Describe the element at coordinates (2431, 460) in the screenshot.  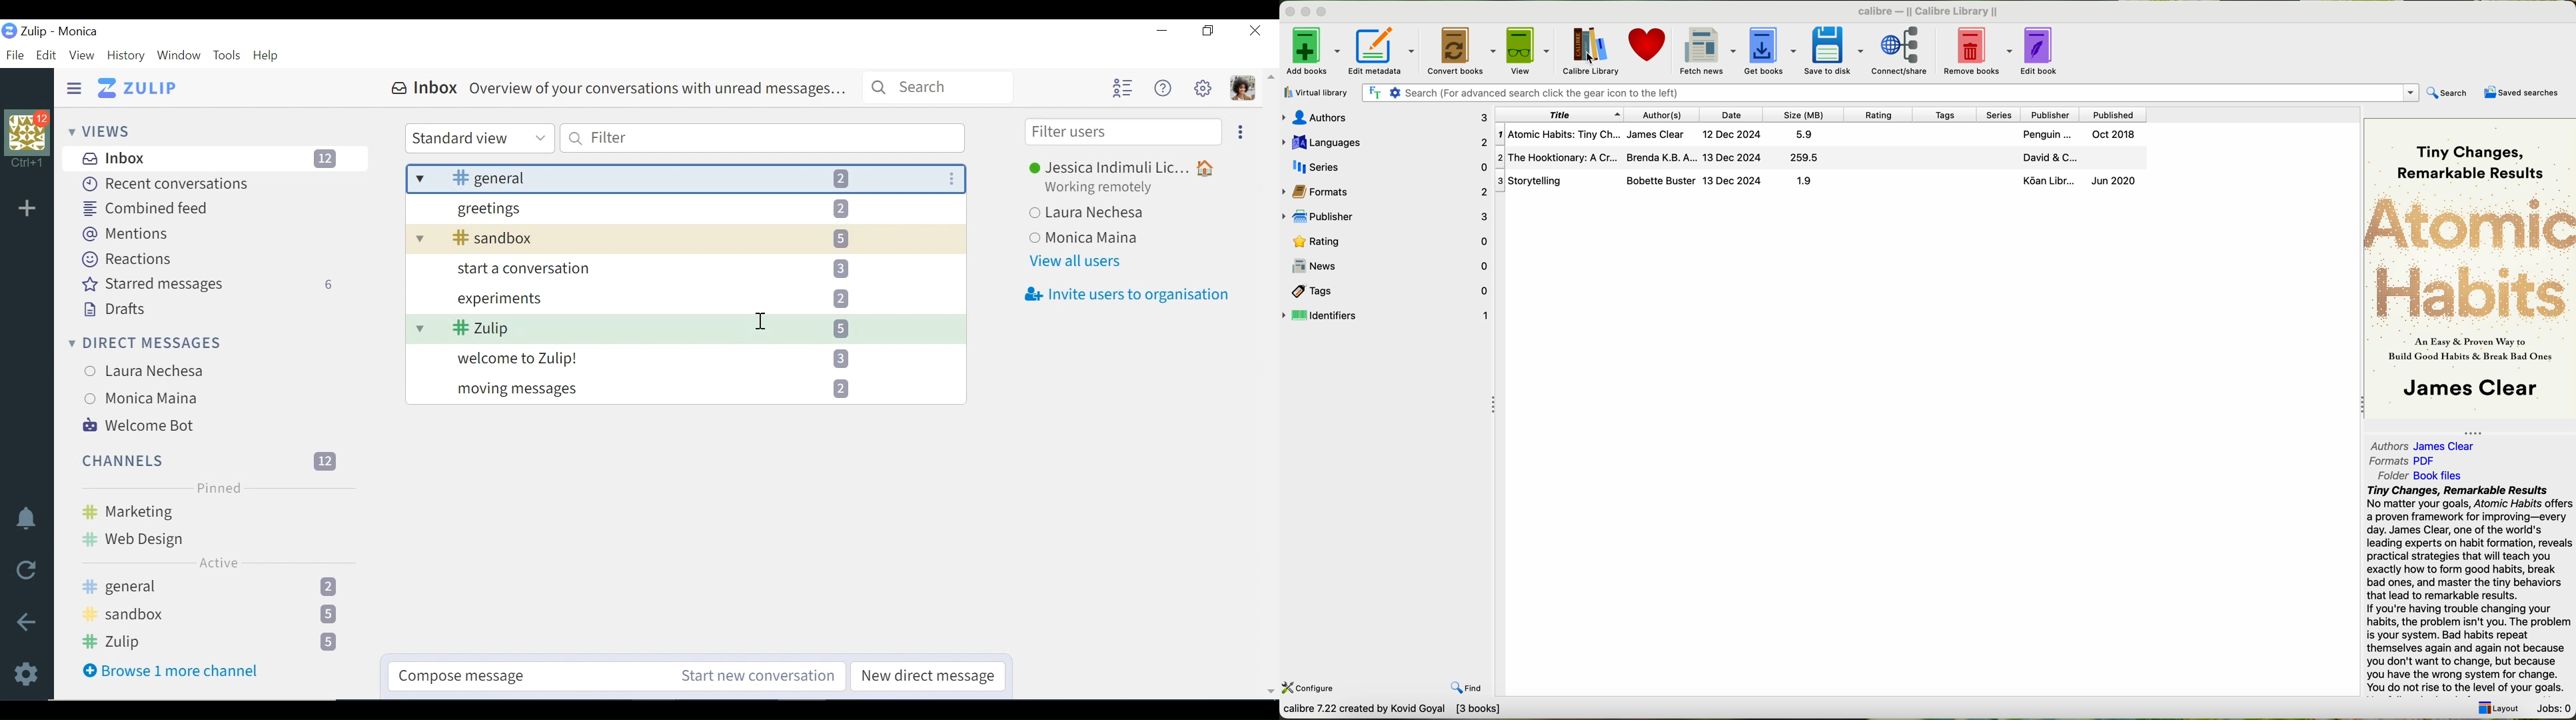
I see `PDF` at that location.